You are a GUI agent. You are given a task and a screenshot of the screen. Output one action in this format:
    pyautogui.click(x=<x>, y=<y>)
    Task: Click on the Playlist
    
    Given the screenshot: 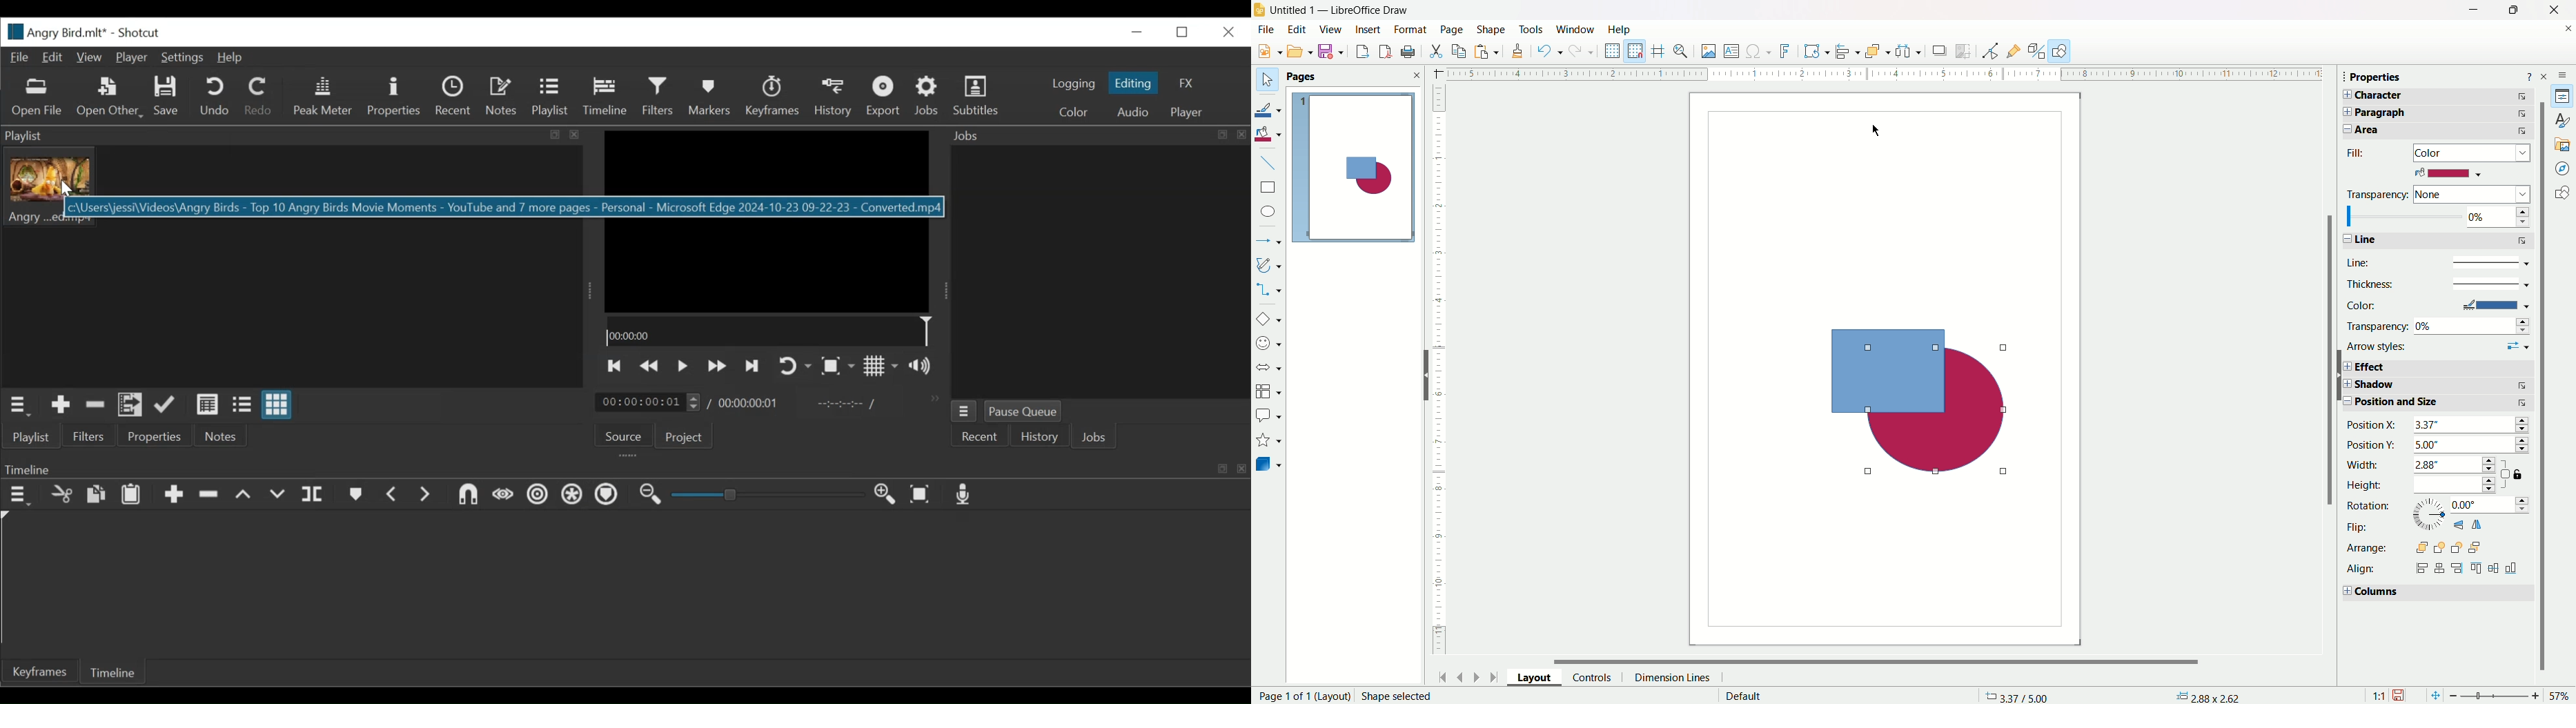 What is the action you would take?
    pyautogui.click(x=38, y=435)
    